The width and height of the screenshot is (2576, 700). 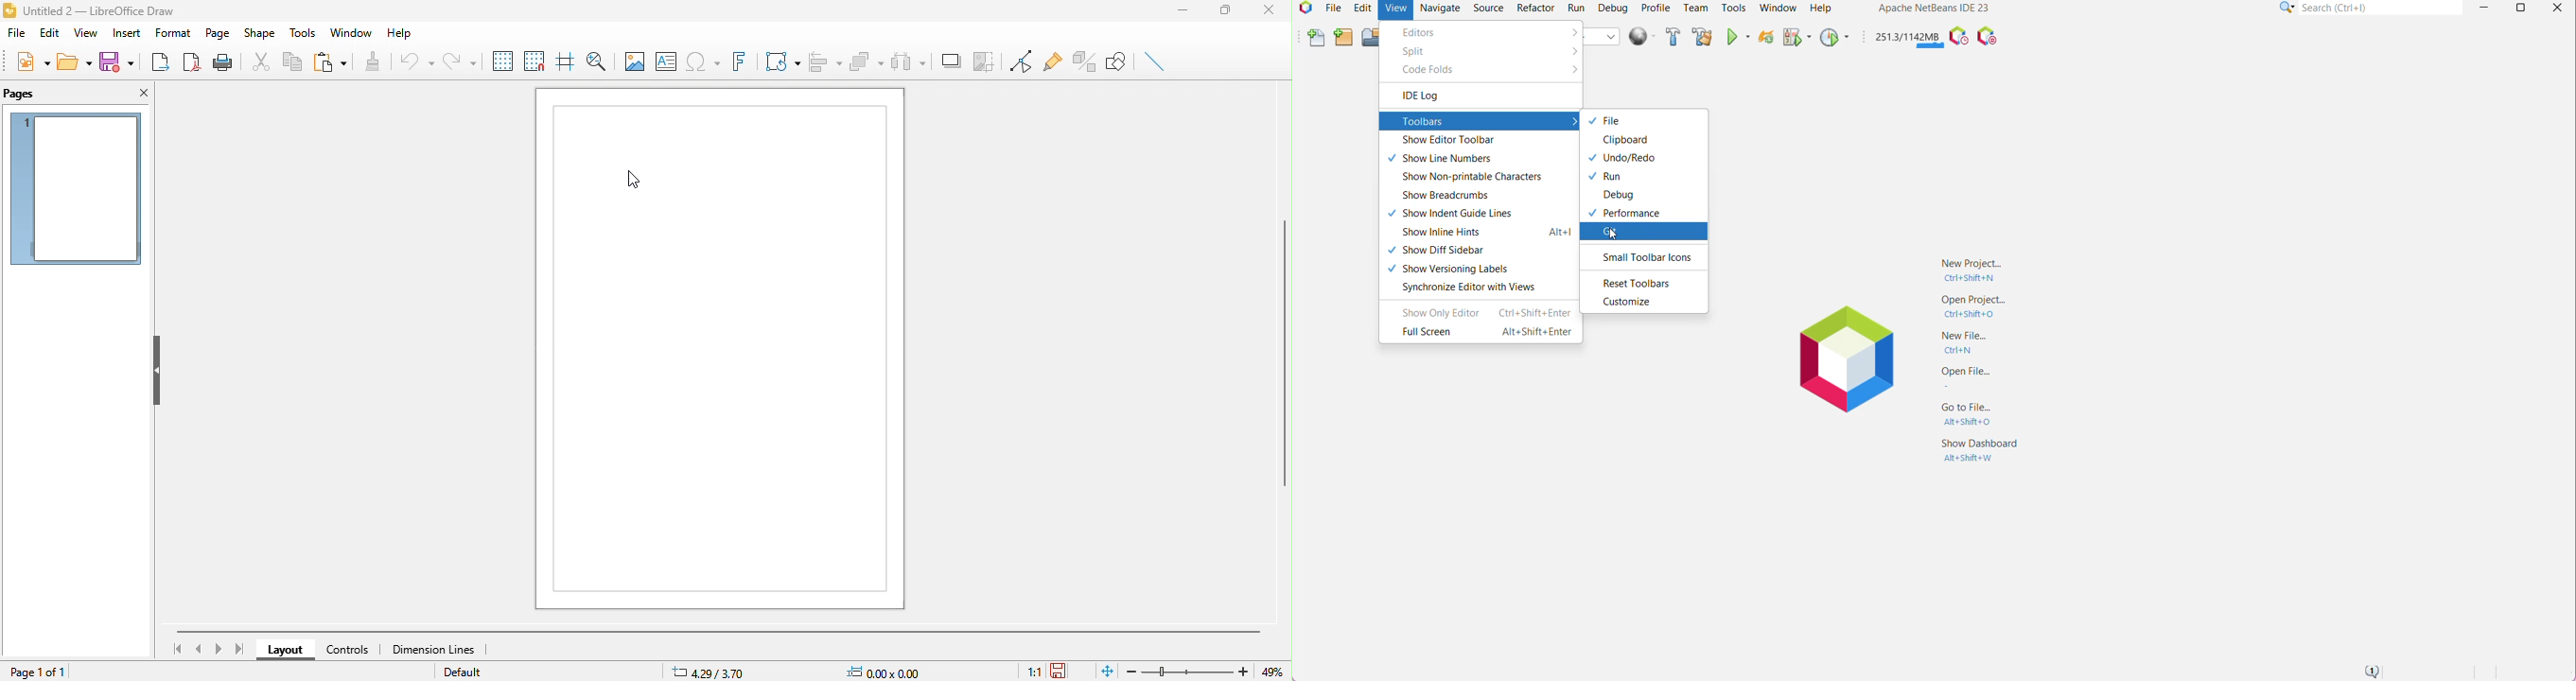 What do you see at coordinates (351, 33) in the screenshot?
I see `window` at bounding box center [351, 33].